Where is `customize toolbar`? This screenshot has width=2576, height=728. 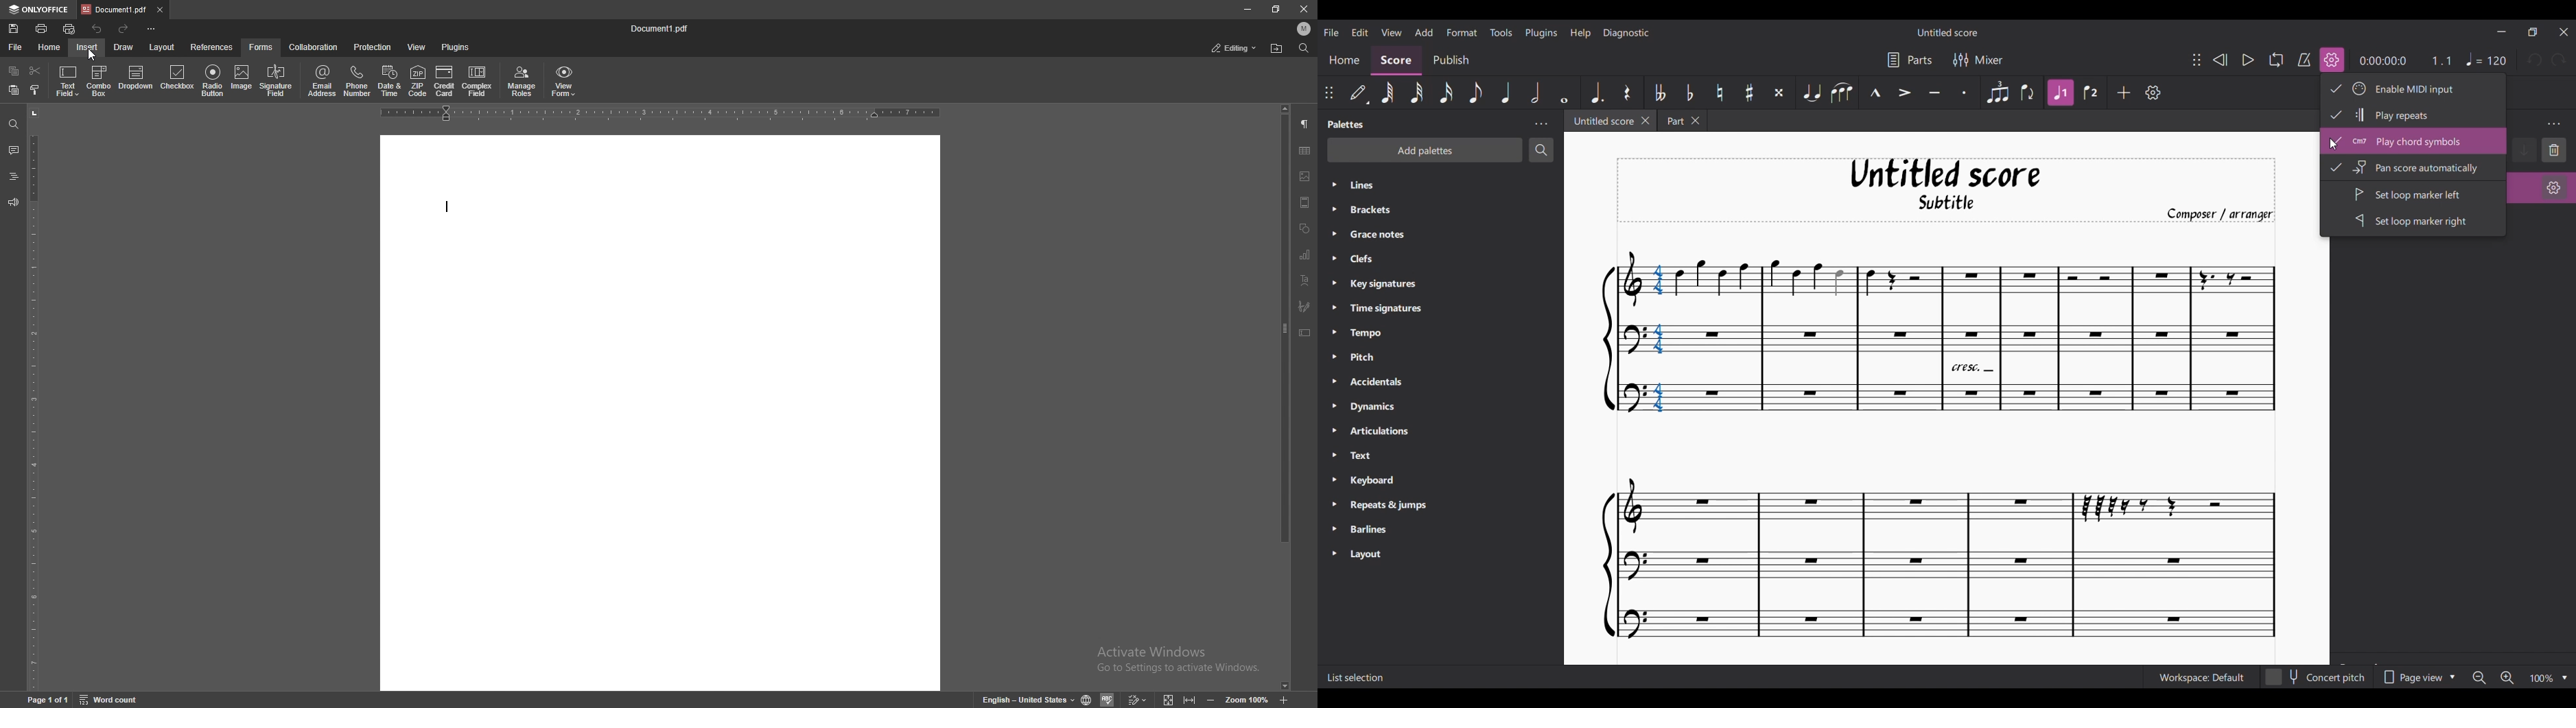 customize toolbar is located at coordinates (150, 27).